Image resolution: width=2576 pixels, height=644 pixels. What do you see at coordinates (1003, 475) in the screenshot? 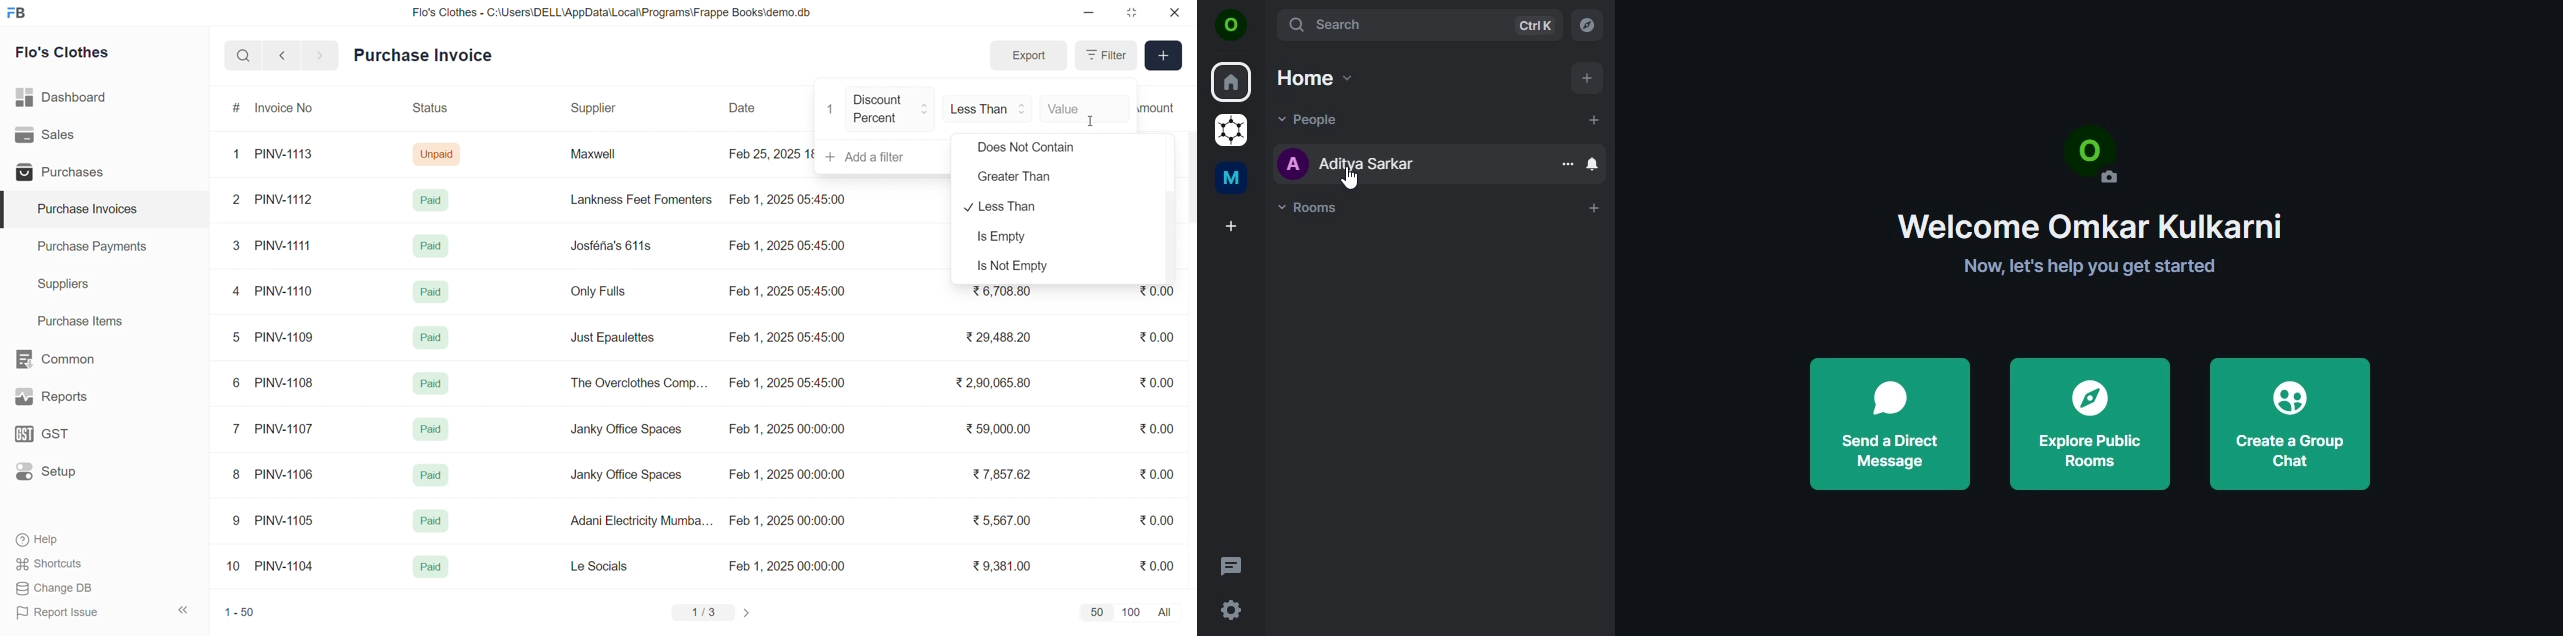
I see `₹ 7,857.62` at bounding box center [1003, 475].